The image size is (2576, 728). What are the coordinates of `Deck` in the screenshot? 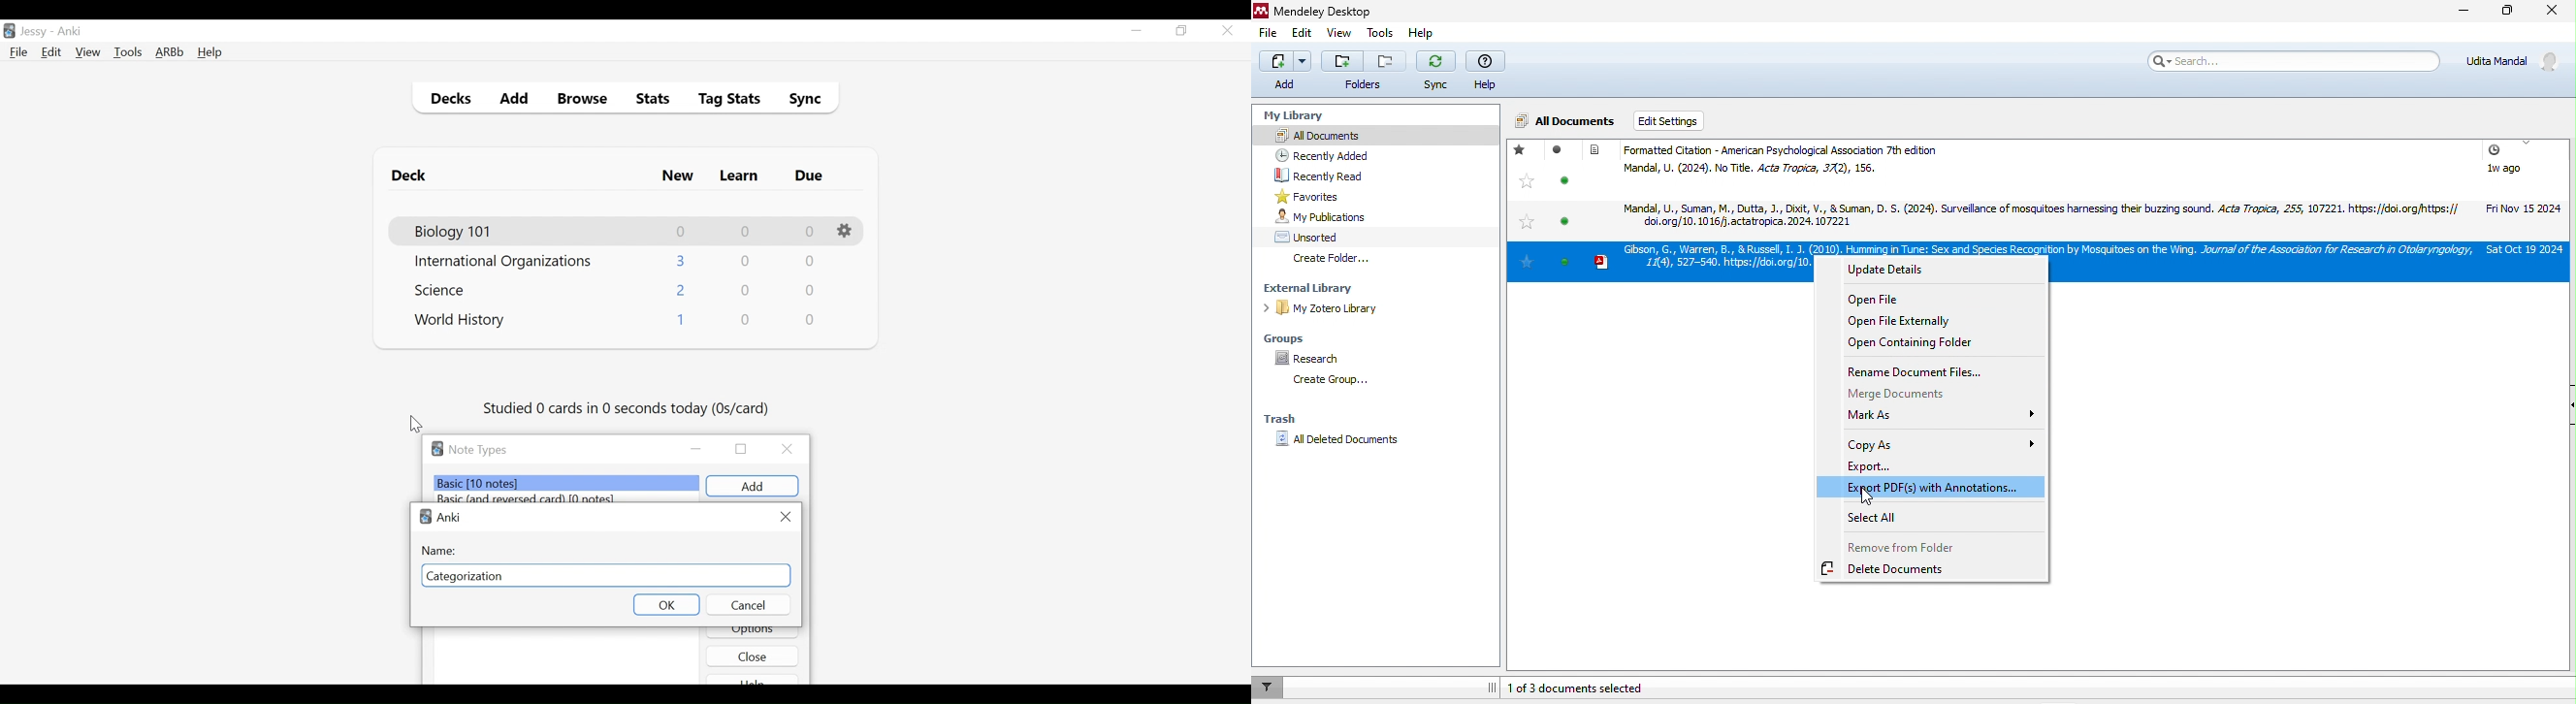 It's located at (412, 176).